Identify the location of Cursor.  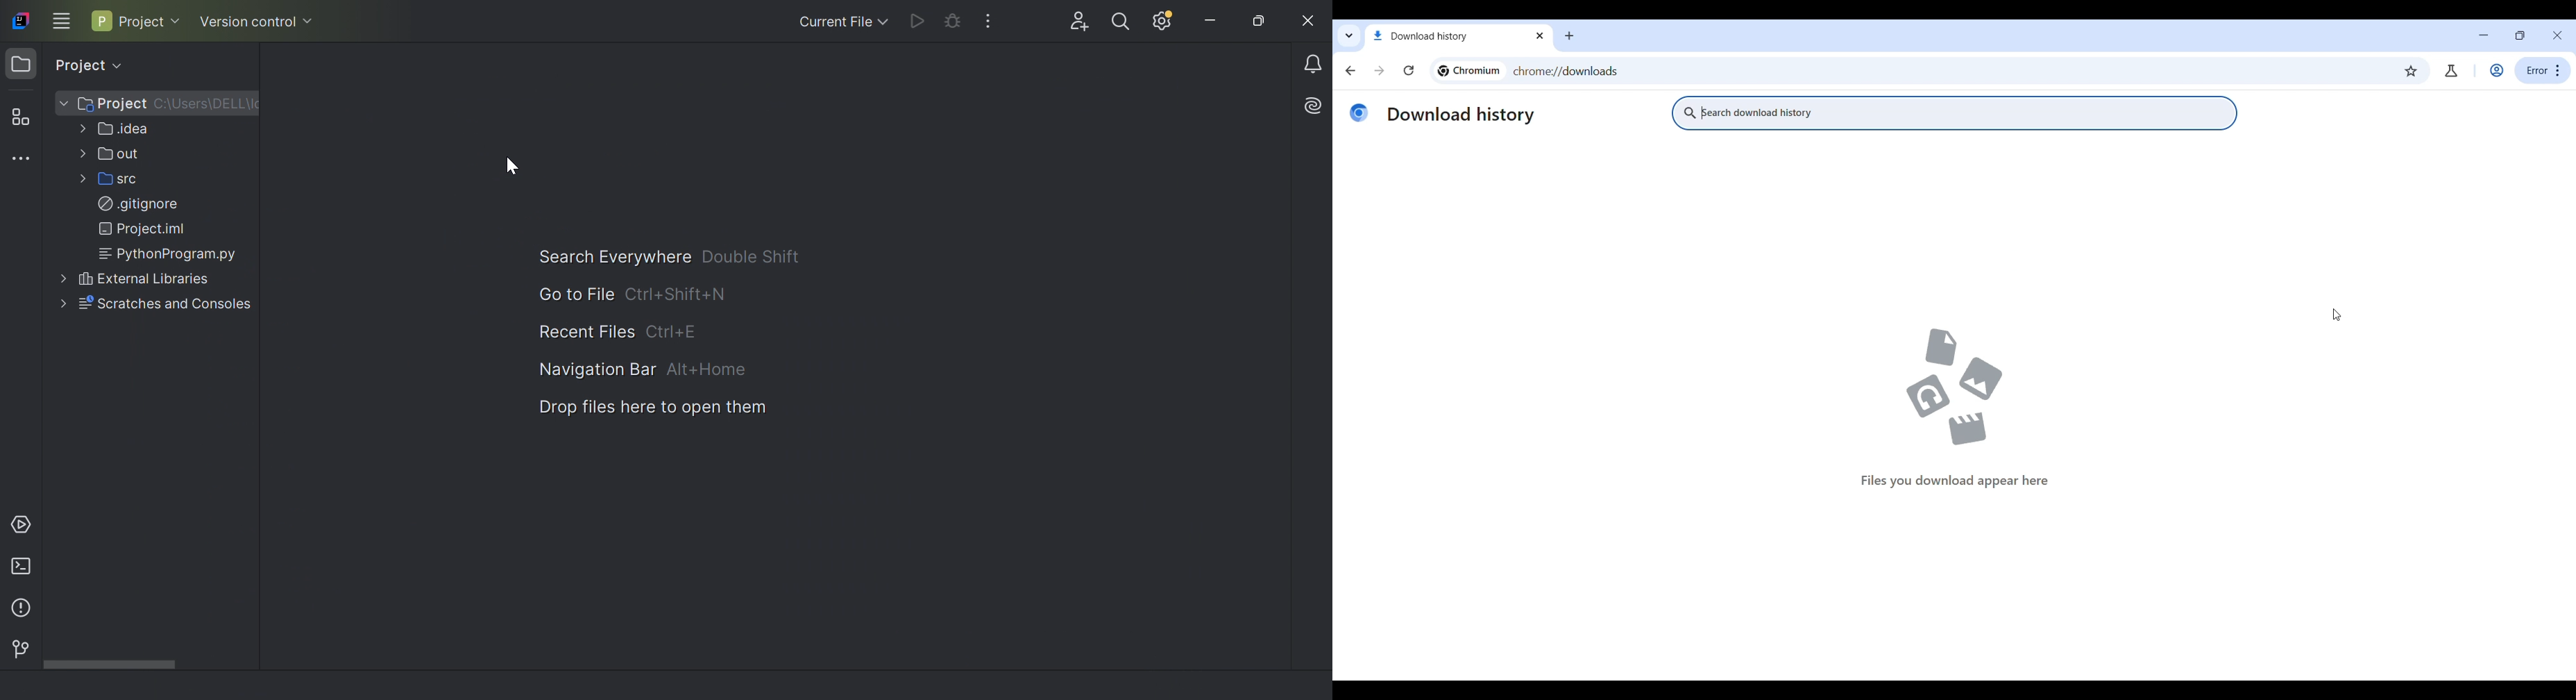
(512, 165).